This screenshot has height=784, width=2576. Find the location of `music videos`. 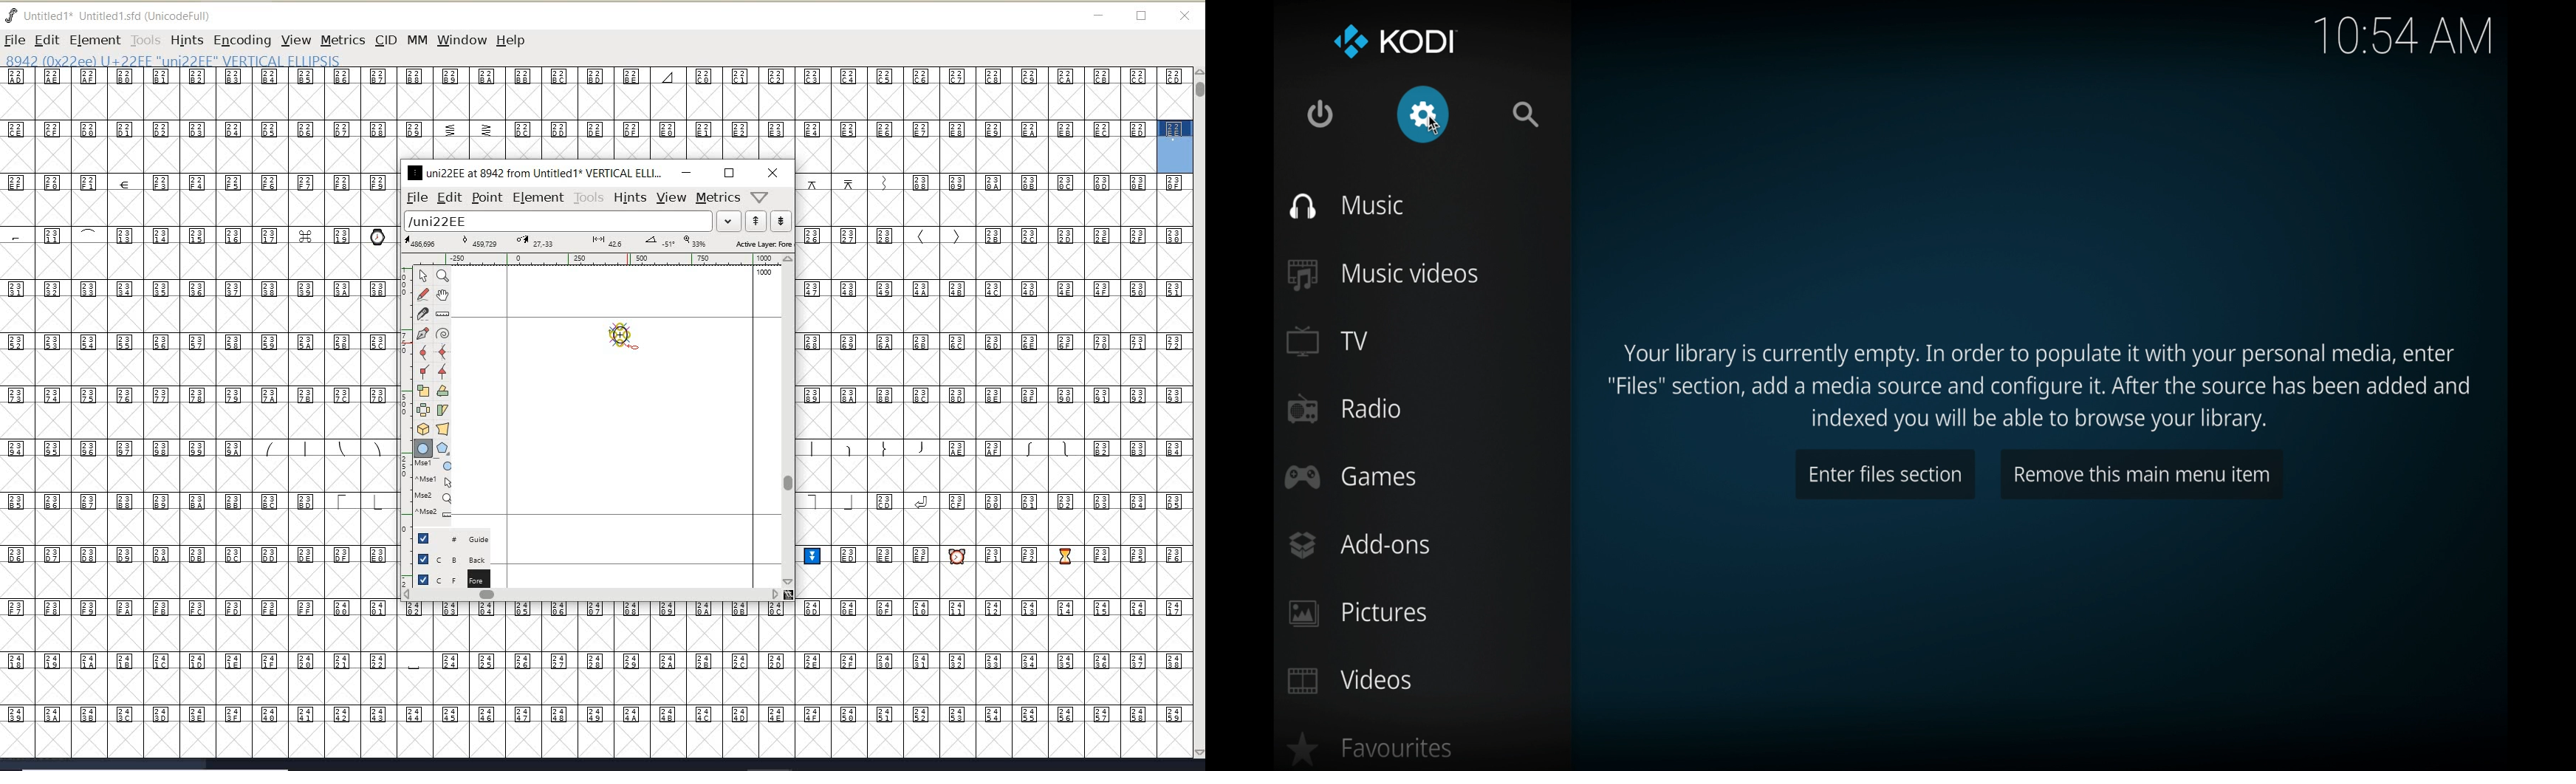

music videos is located at coordinates (1384, 275).